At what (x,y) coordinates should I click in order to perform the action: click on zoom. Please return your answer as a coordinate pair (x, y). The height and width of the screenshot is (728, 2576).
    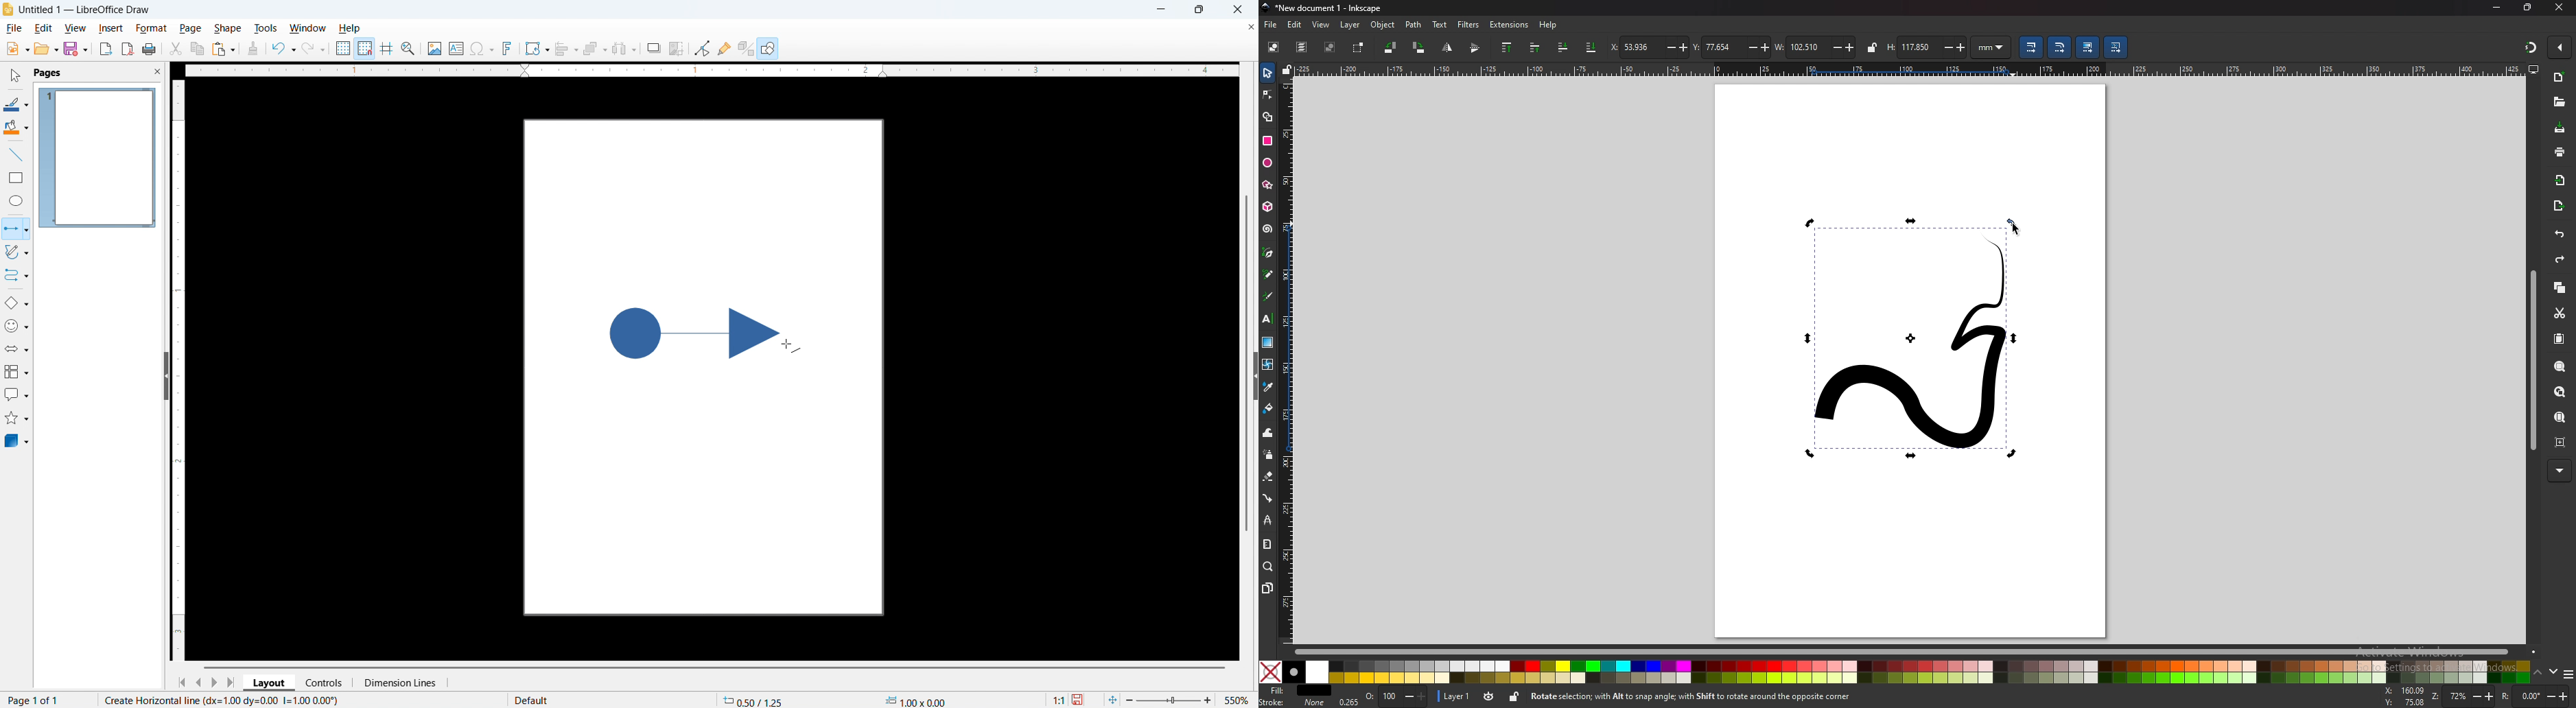
    Looking at the image, I should click on (1267, 567).